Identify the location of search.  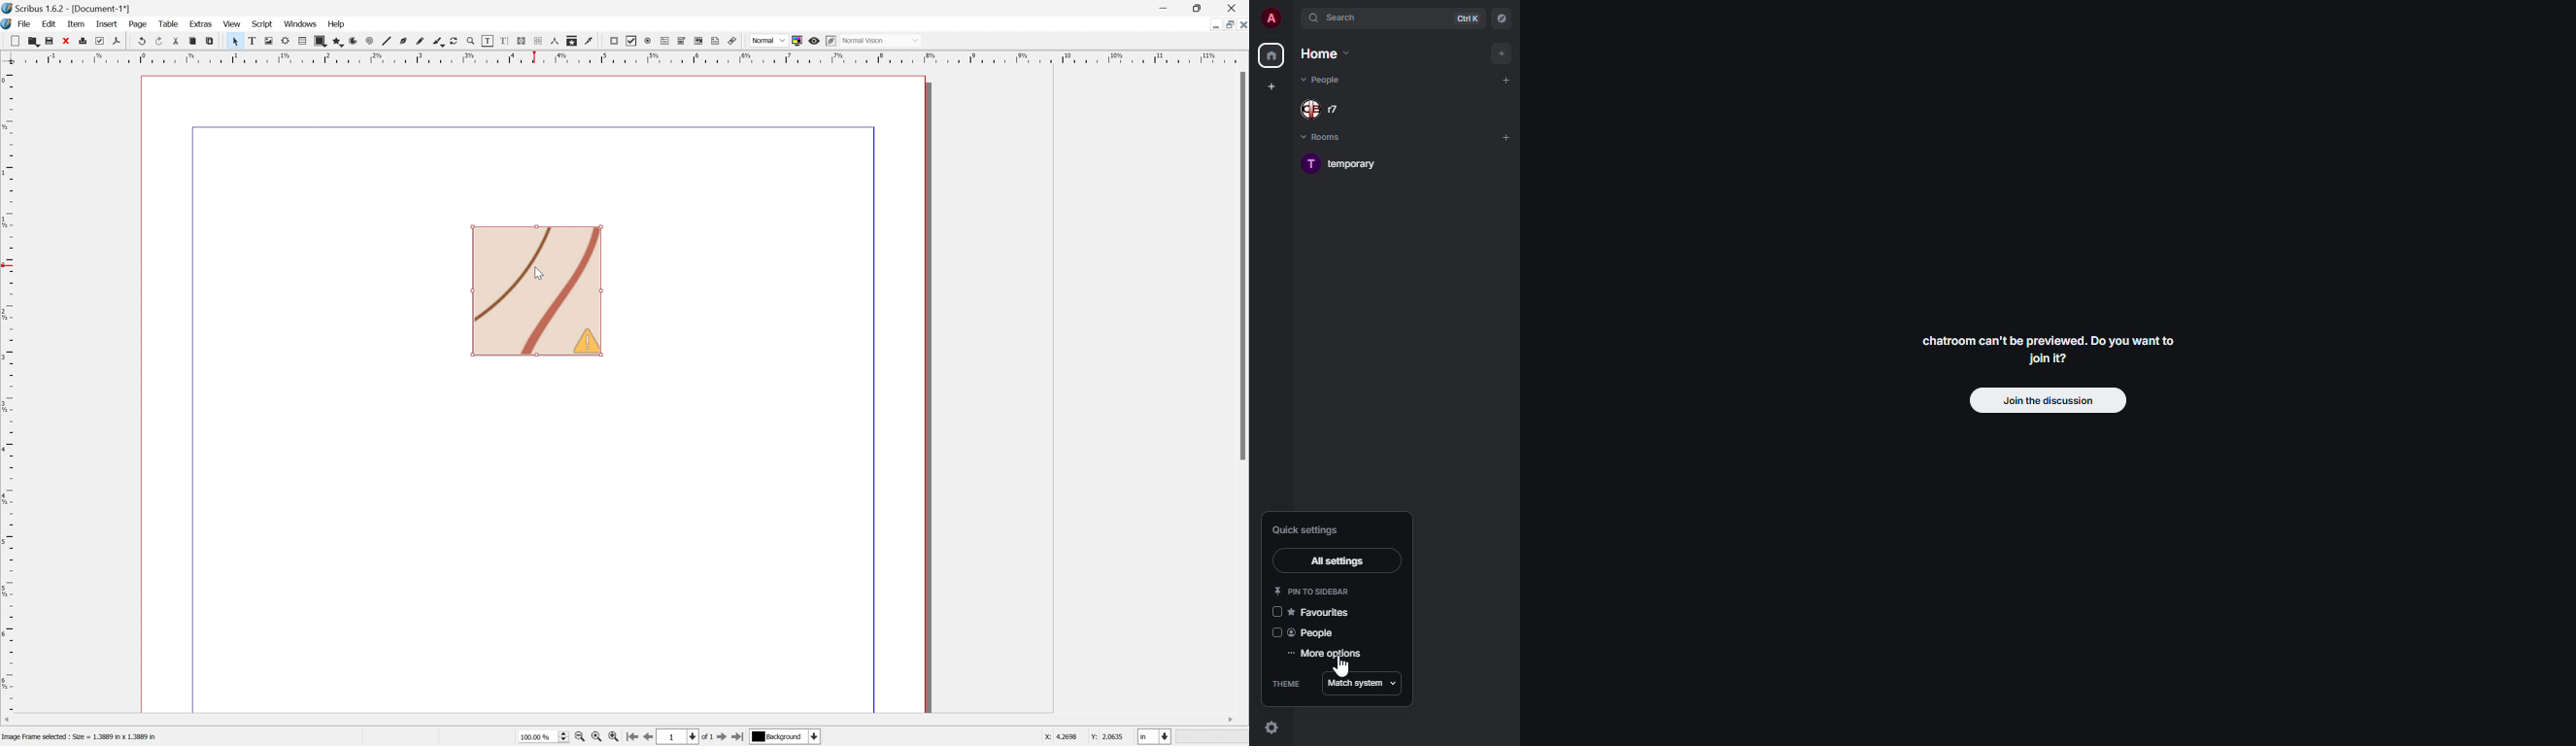
(1340, 17).